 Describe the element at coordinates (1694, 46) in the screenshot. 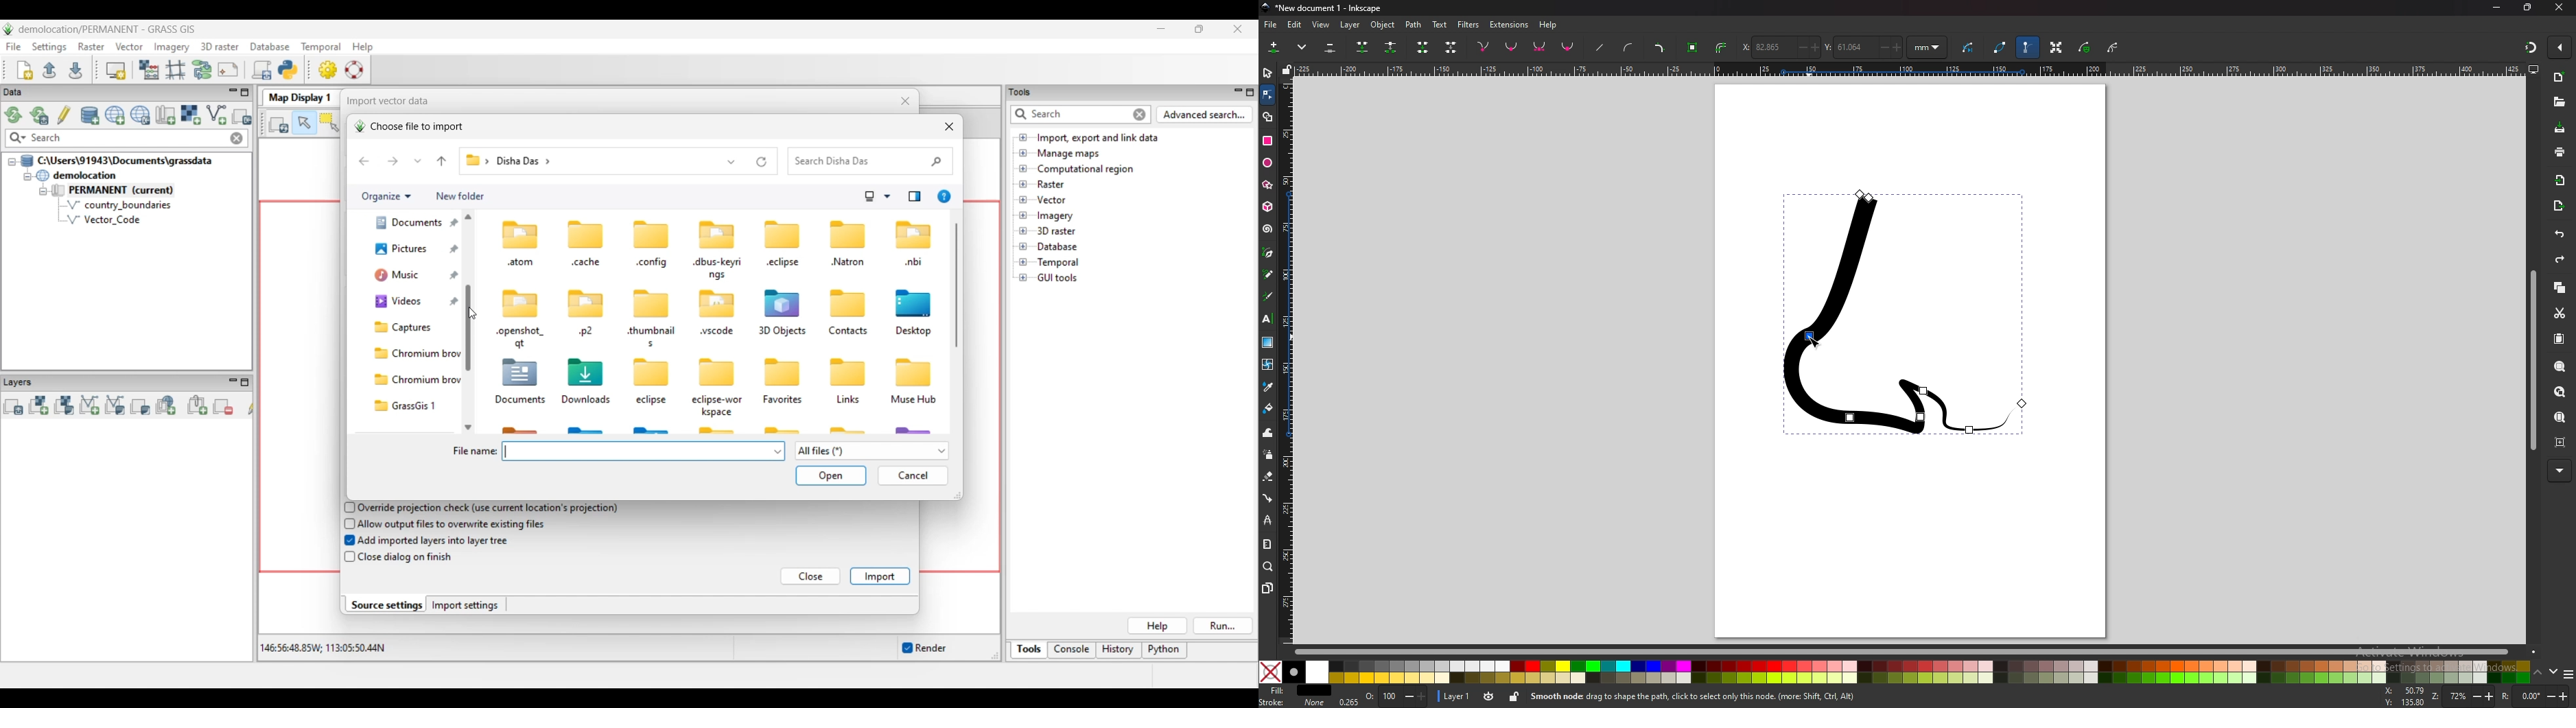

I see `object to path` at that location.